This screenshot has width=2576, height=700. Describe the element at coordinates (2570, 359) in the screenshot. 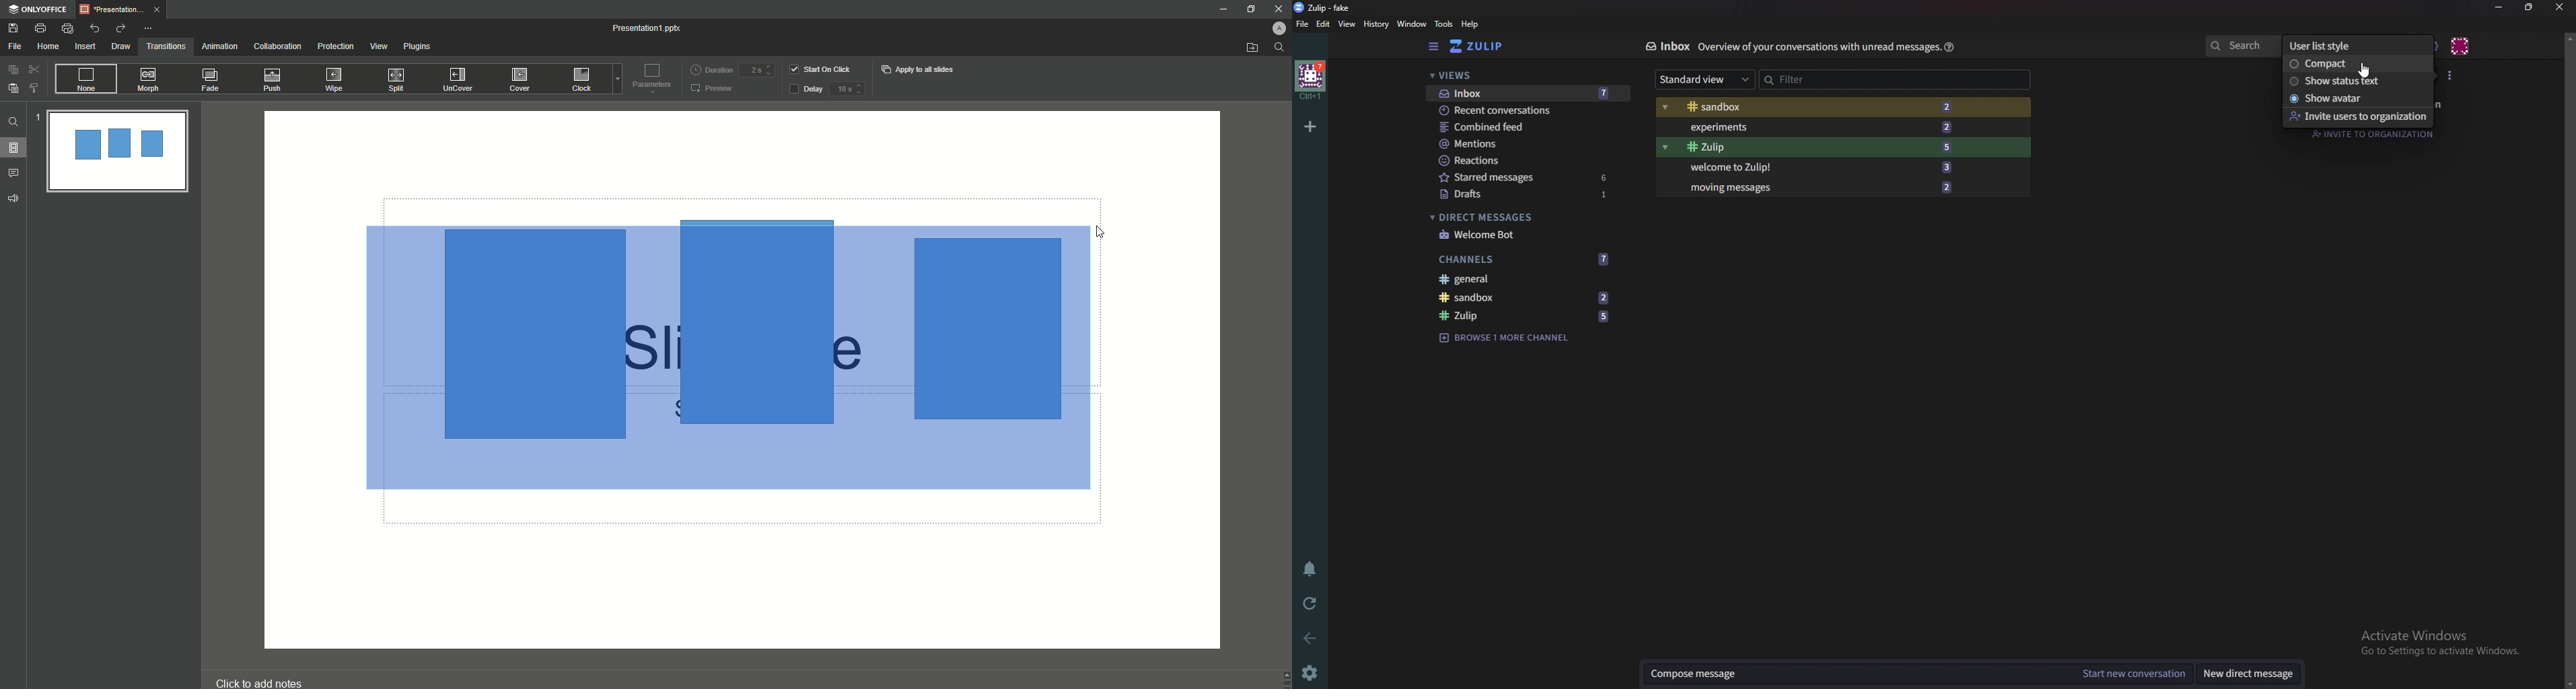

I see `scroll bar` at that location.